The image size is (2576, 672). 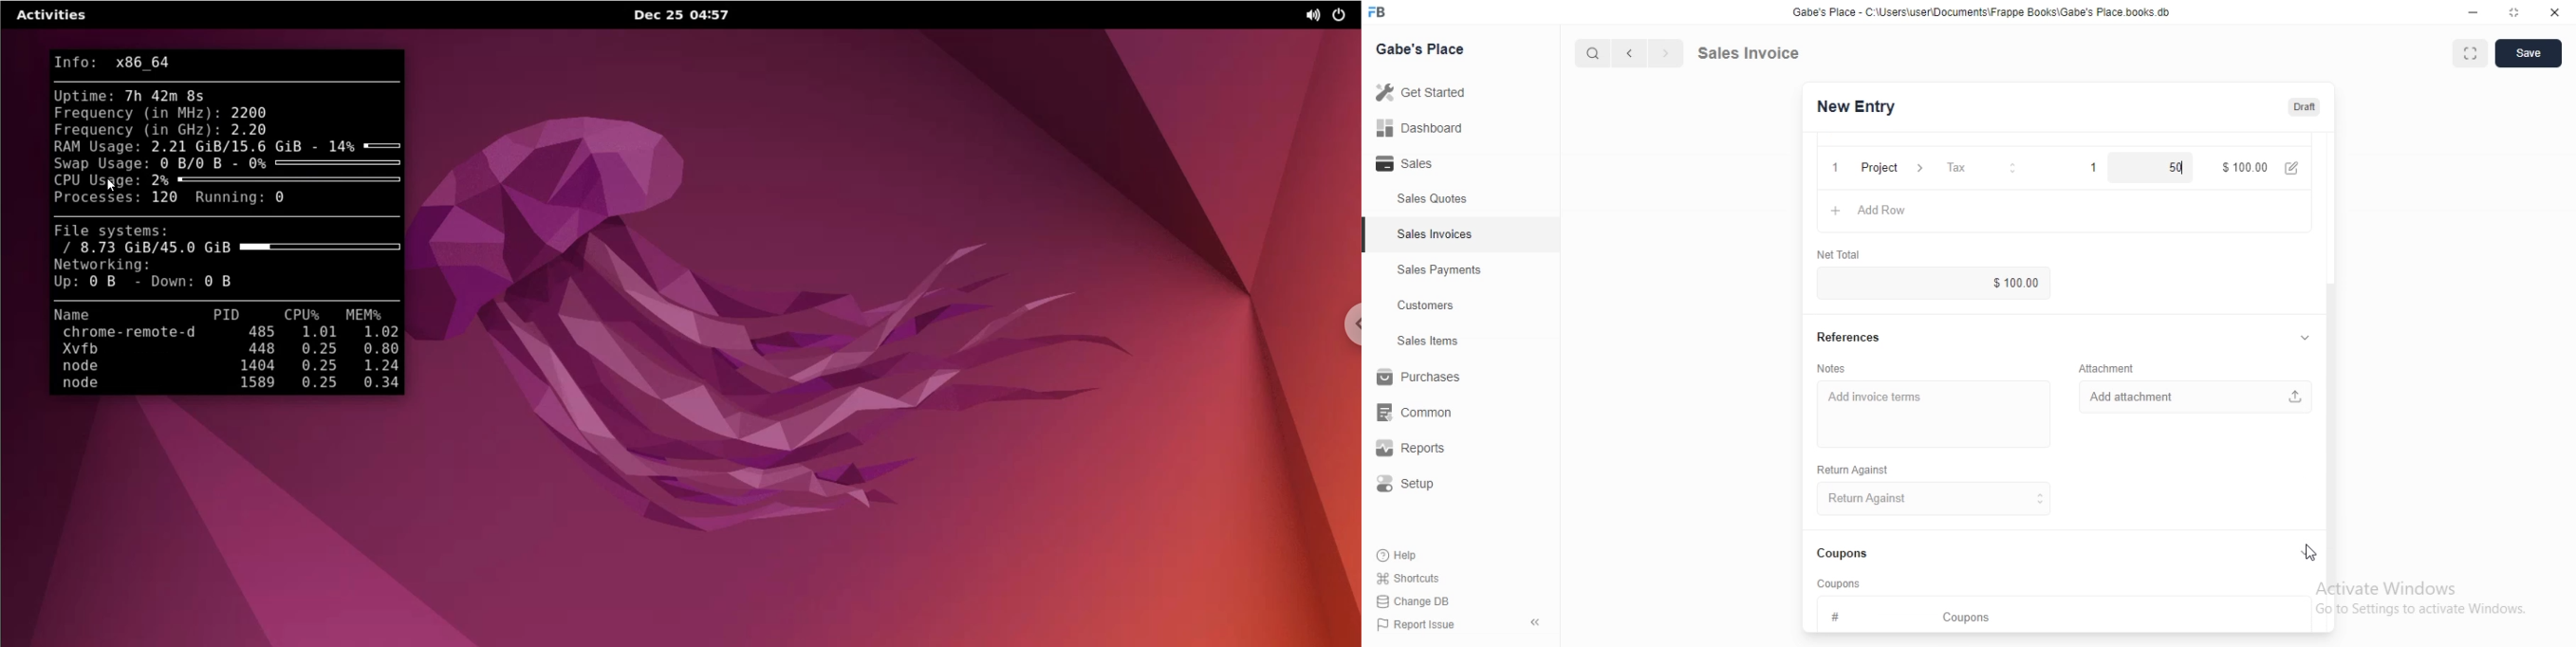 I want to click on References, so click(x=1850, y=336).